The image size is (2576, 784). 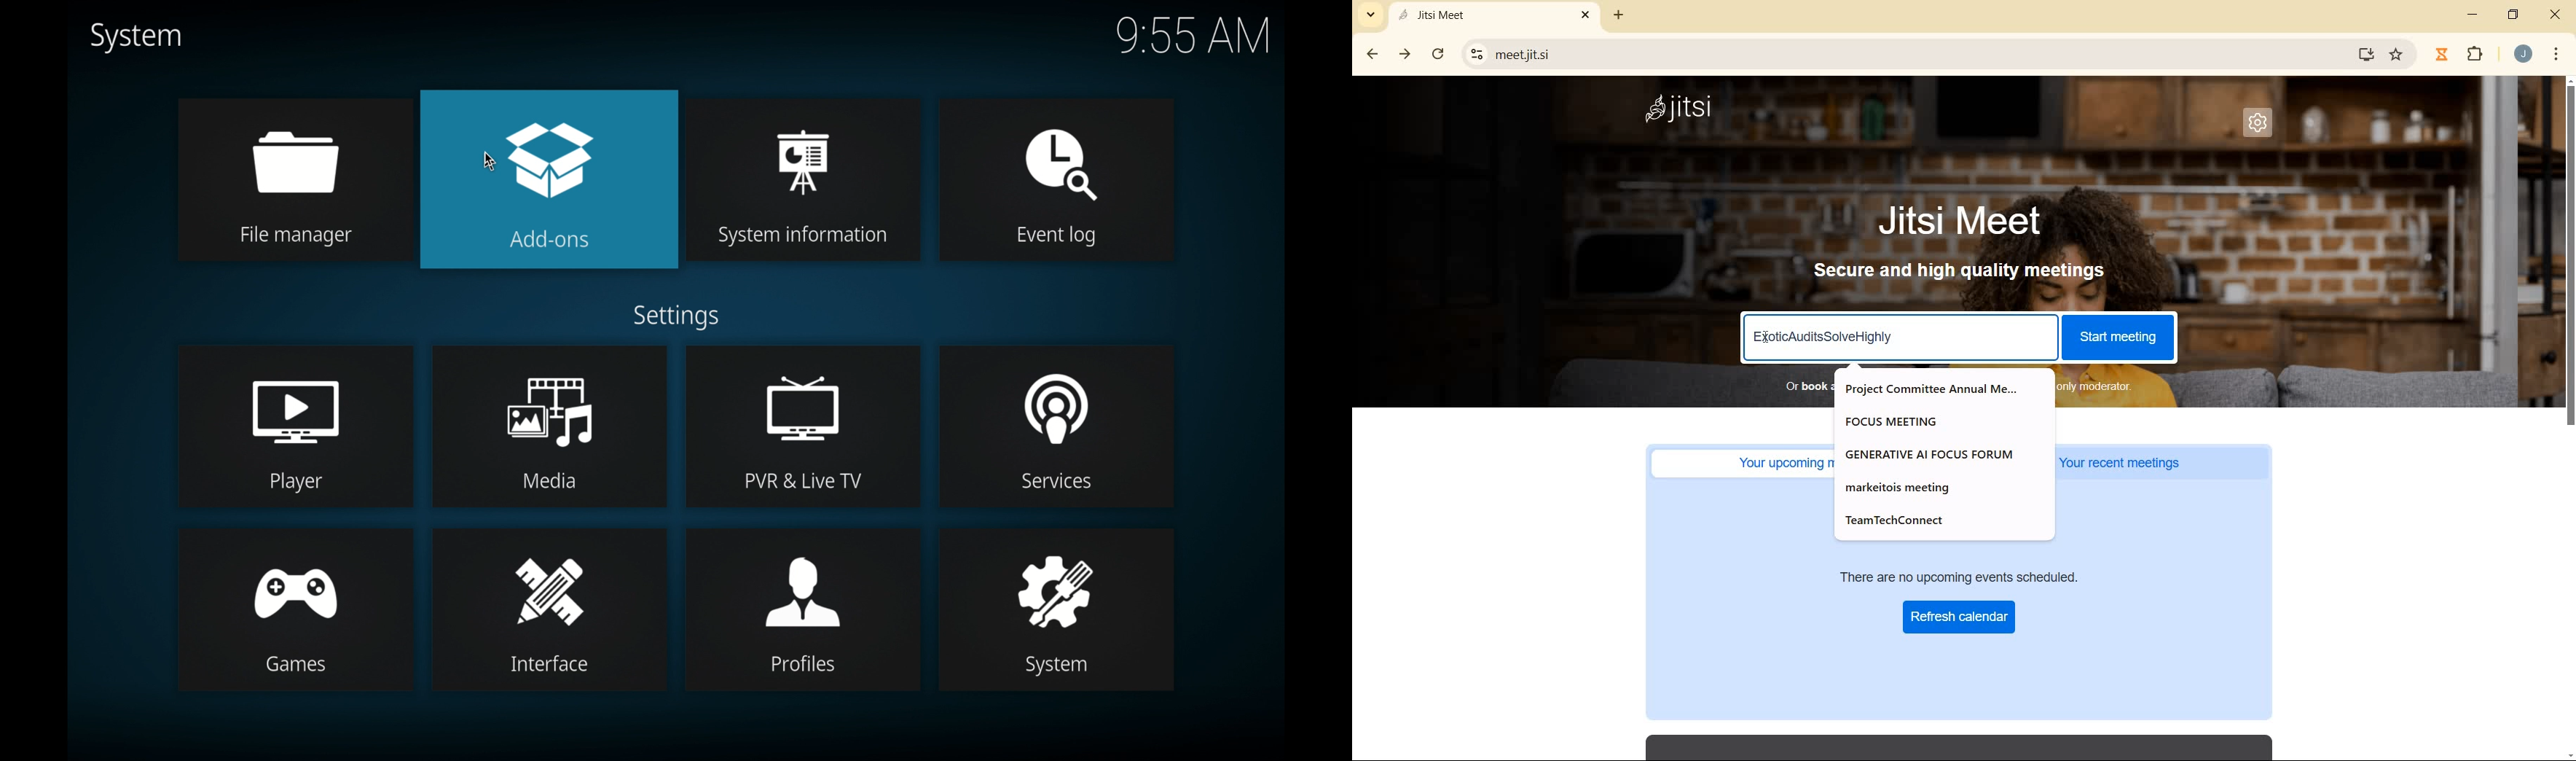 What do you see at coordinates (1908, 486) in the screenshot?
I see `markeitois meeting` at bounding box center [1908, 486].